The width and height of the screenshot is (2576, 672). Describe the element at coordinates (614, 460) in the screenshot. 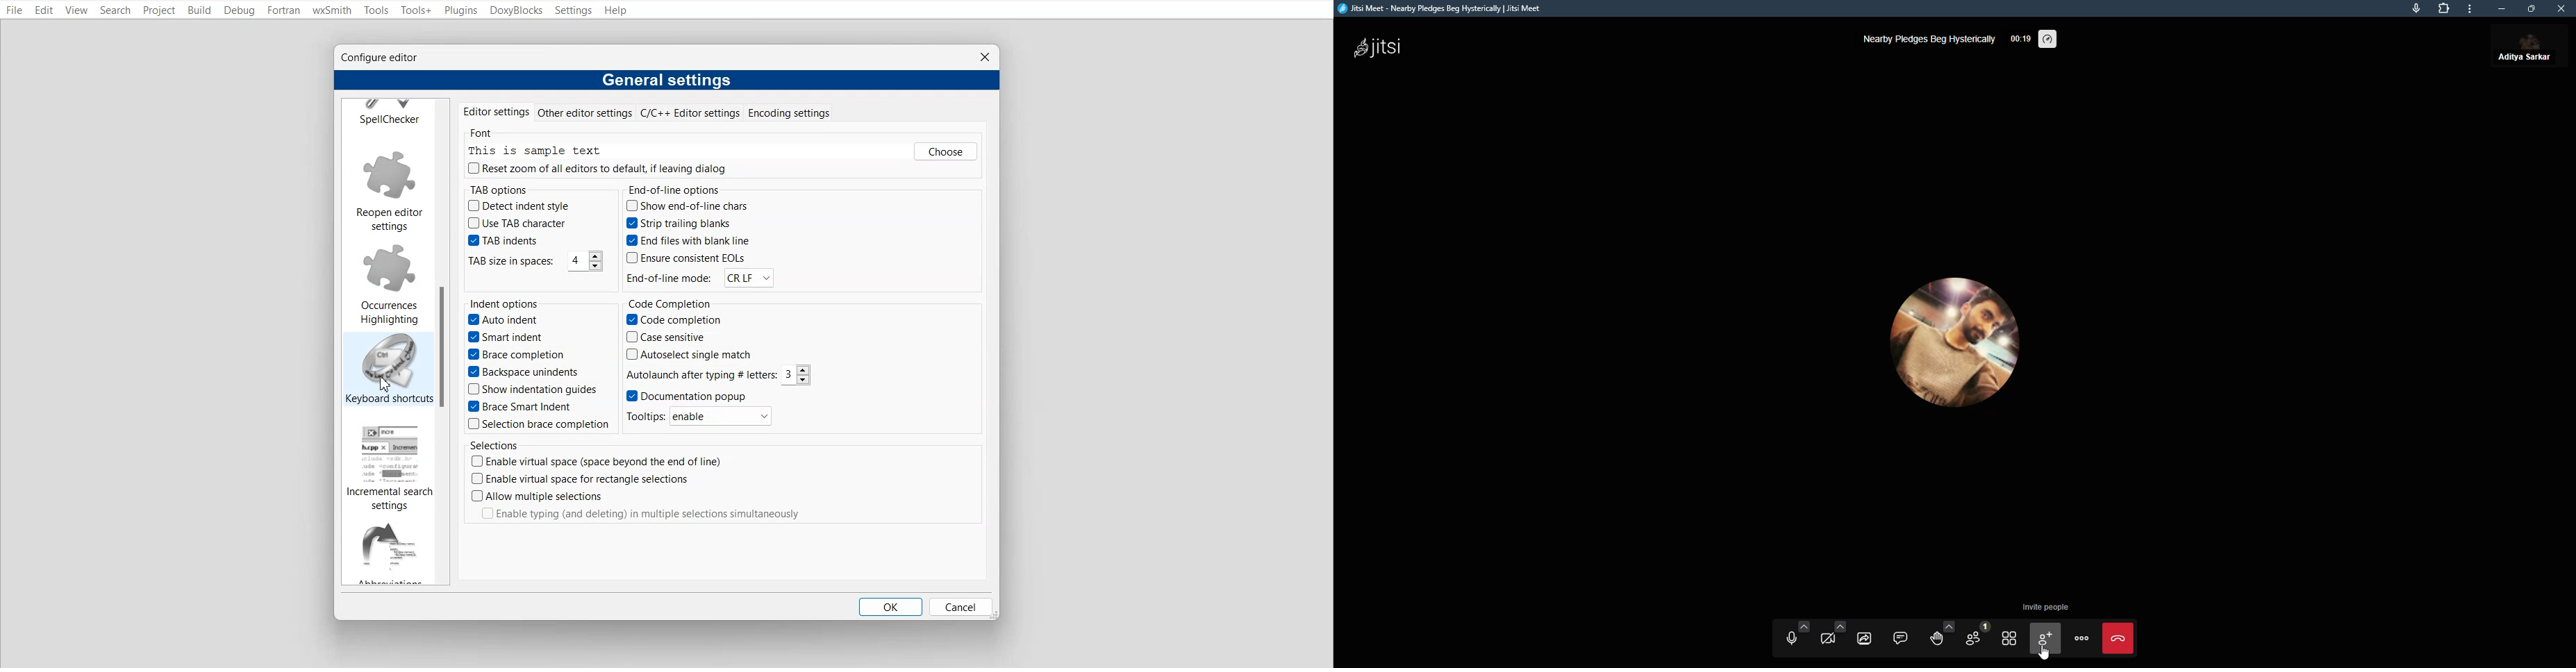

I see `(") Enable virtual space (space beyond the end of line)` at that location.